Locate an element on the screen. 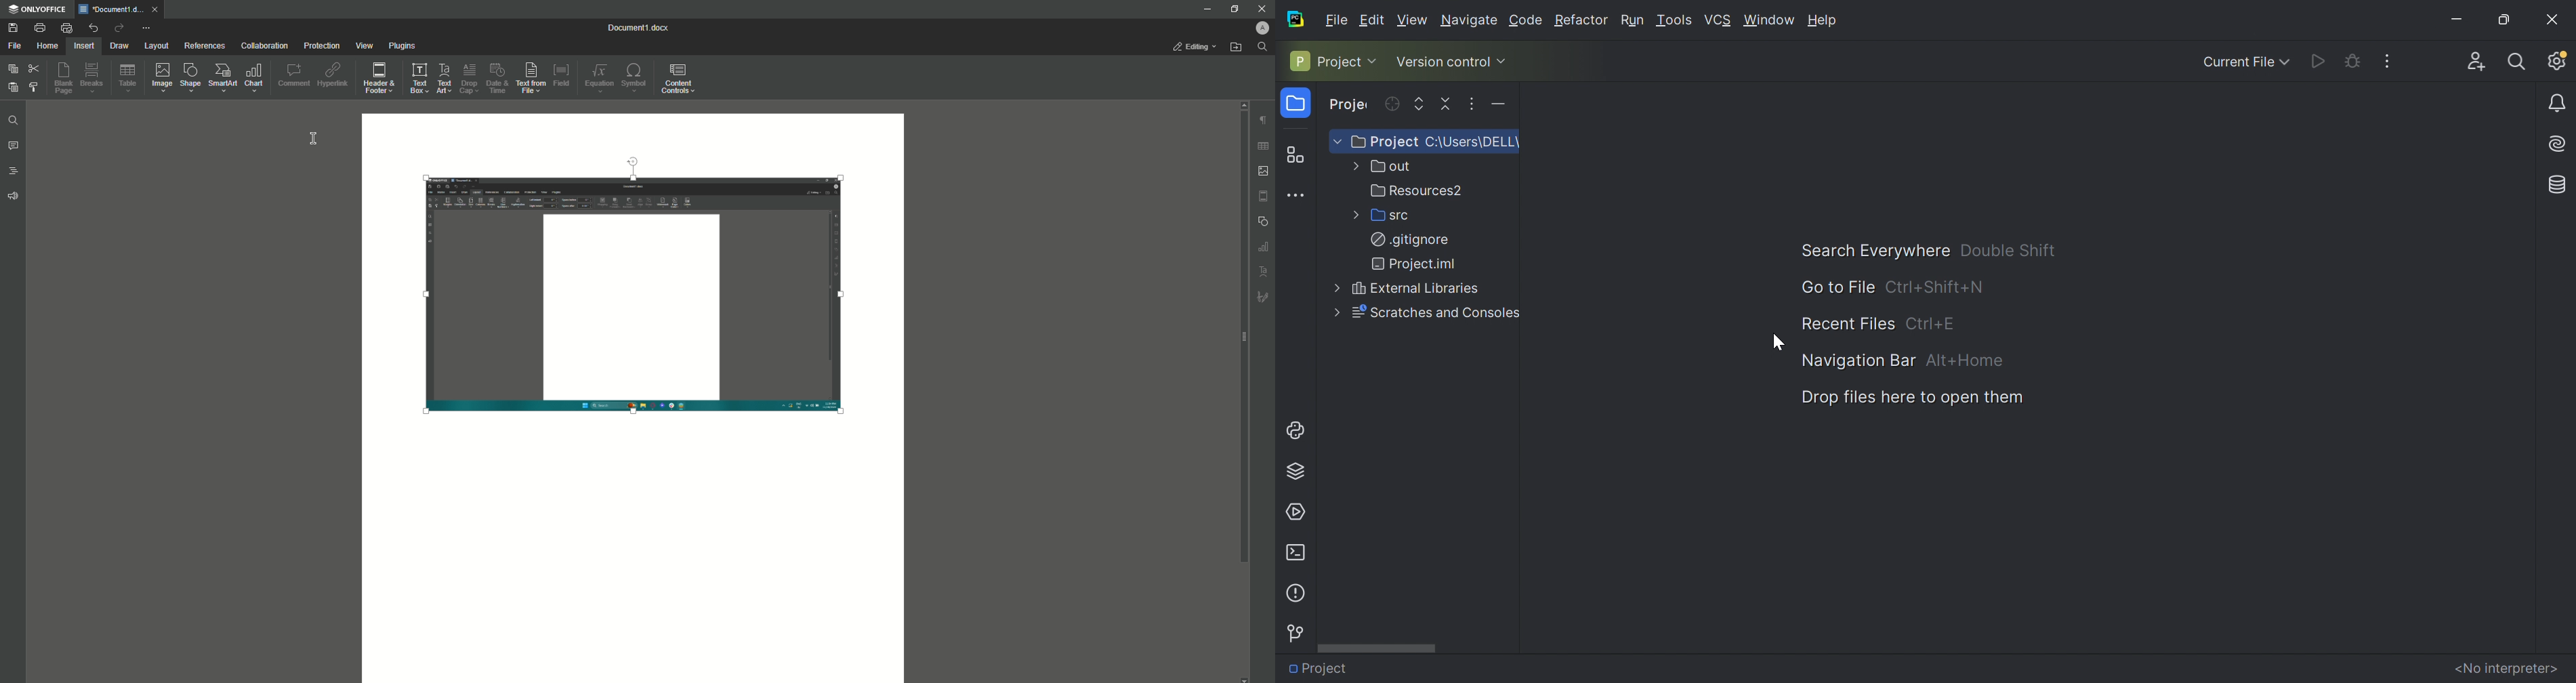 This screenshot has width=2576, height=700. Undo is located at coordinates (93, 28).